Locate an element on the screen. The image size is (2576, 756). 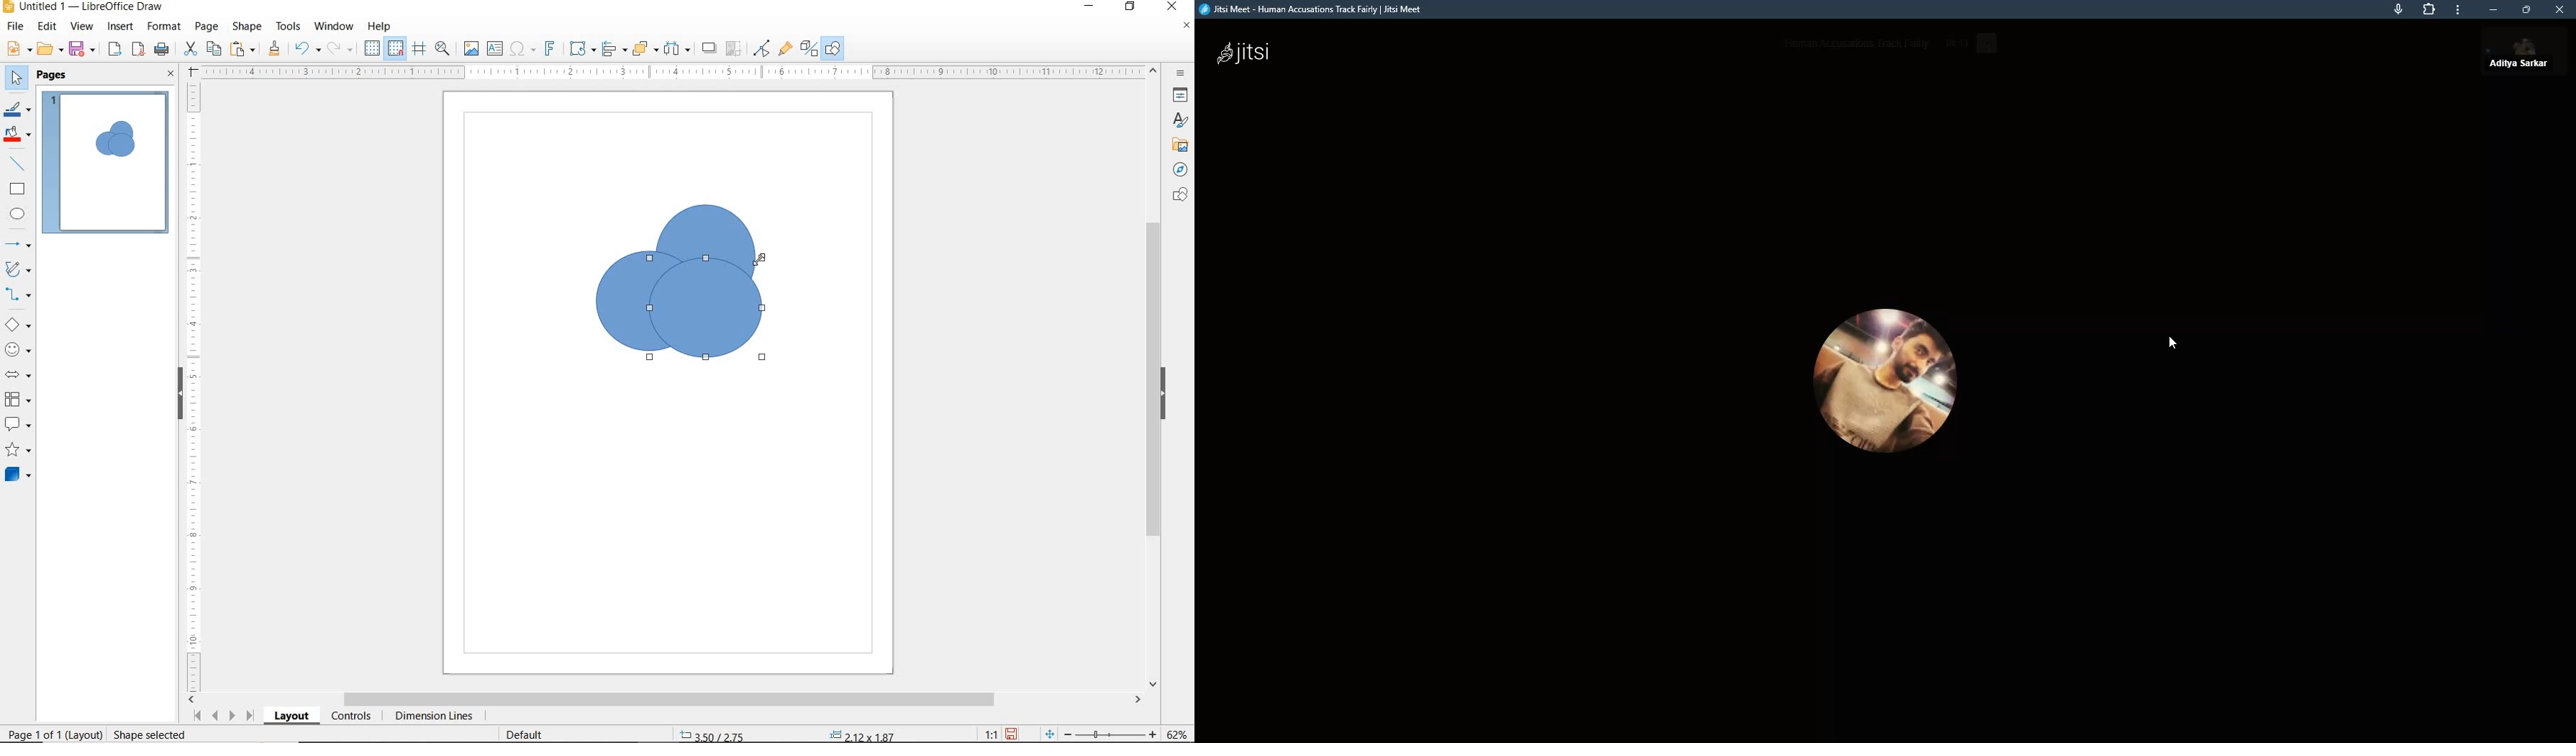
CONTROLS is located at coordinates (353, 717).